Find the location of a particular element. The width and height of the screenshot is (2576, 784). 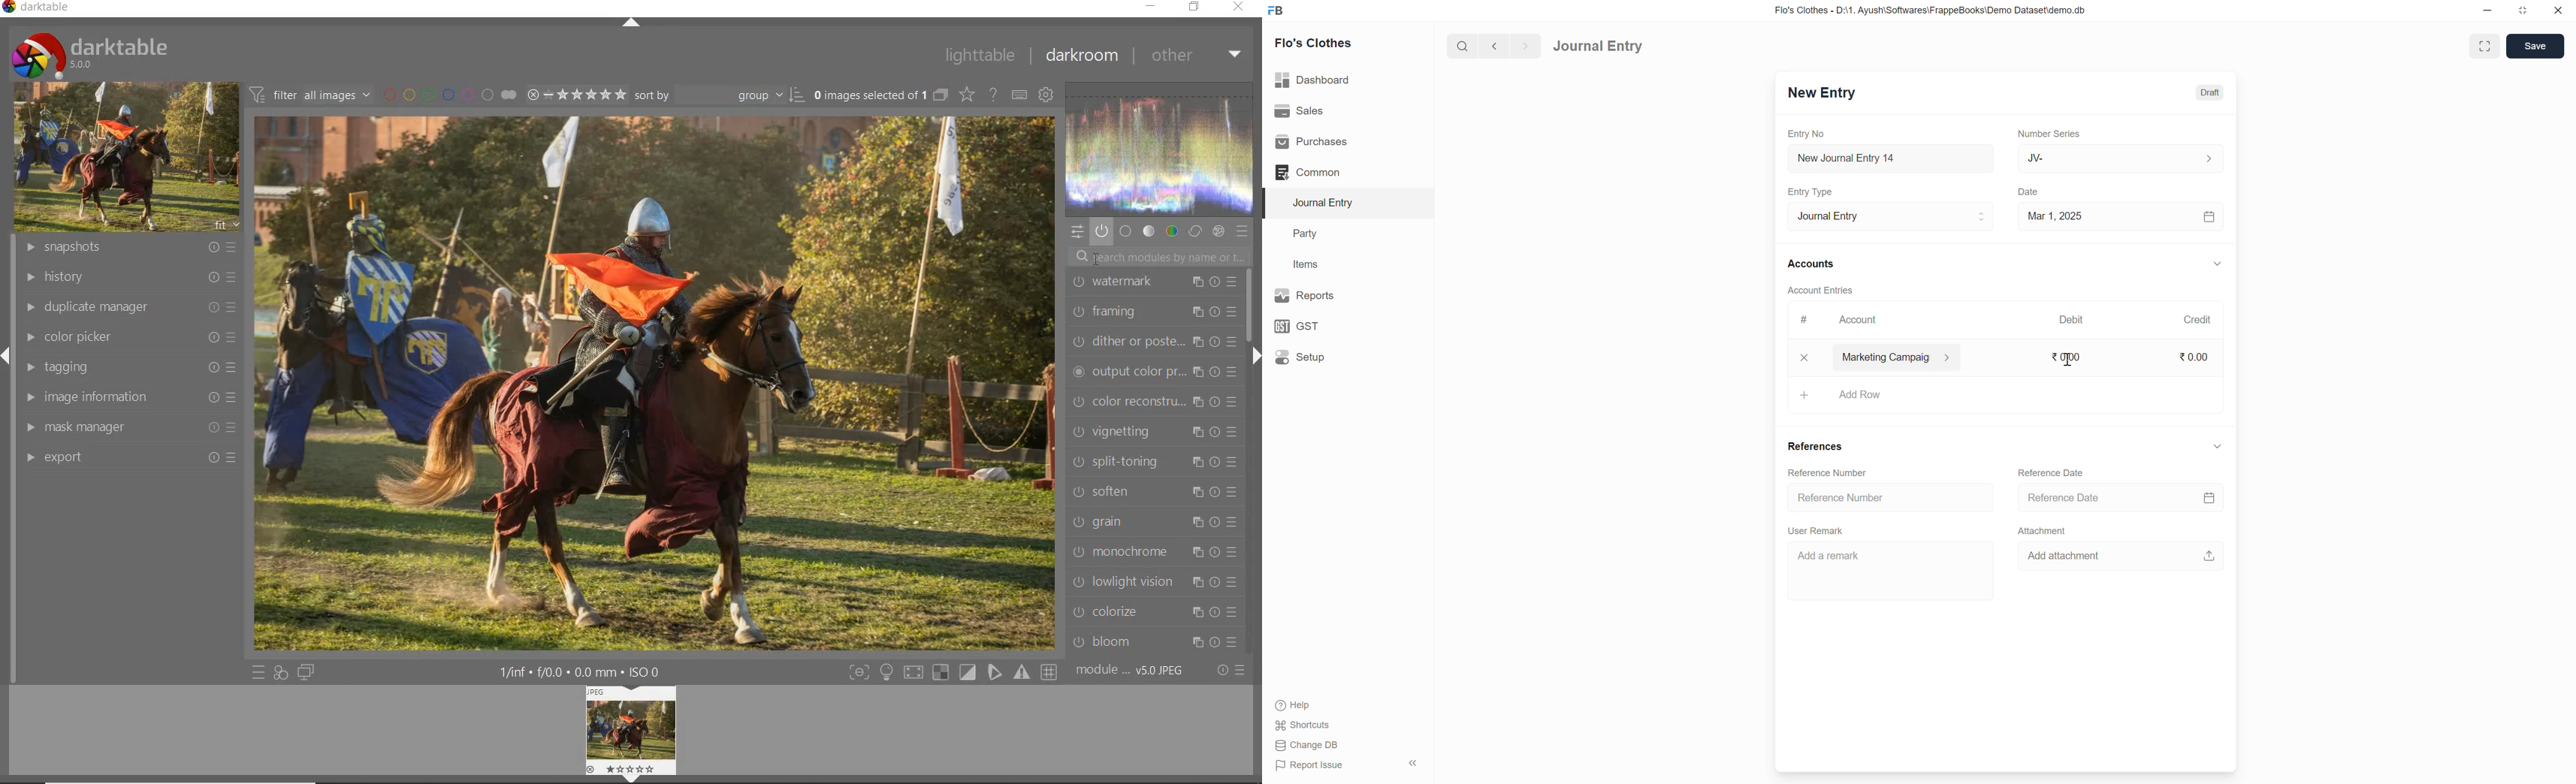

enlarge is located at coordinates (2486, 45).